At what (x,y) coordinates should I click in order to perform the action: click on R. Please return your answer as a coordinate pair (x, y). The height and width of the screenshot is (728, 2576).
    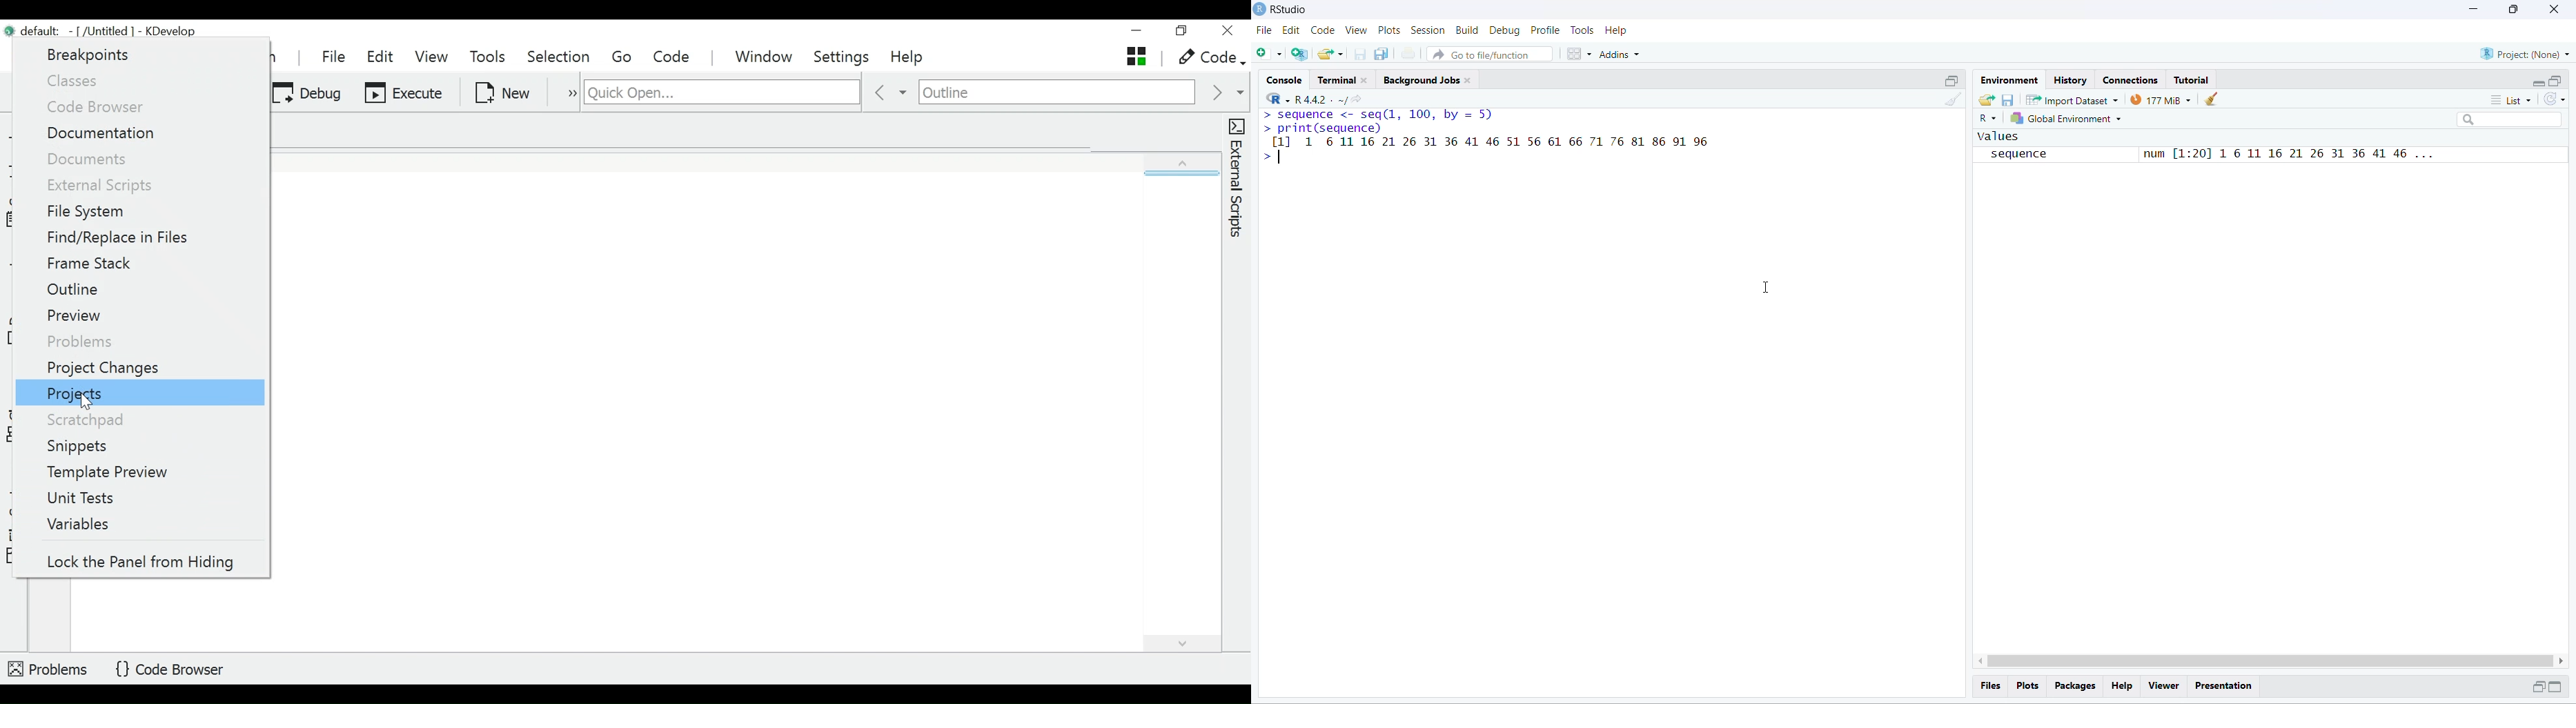
    Looking at the image, I should click on (1987, 119).